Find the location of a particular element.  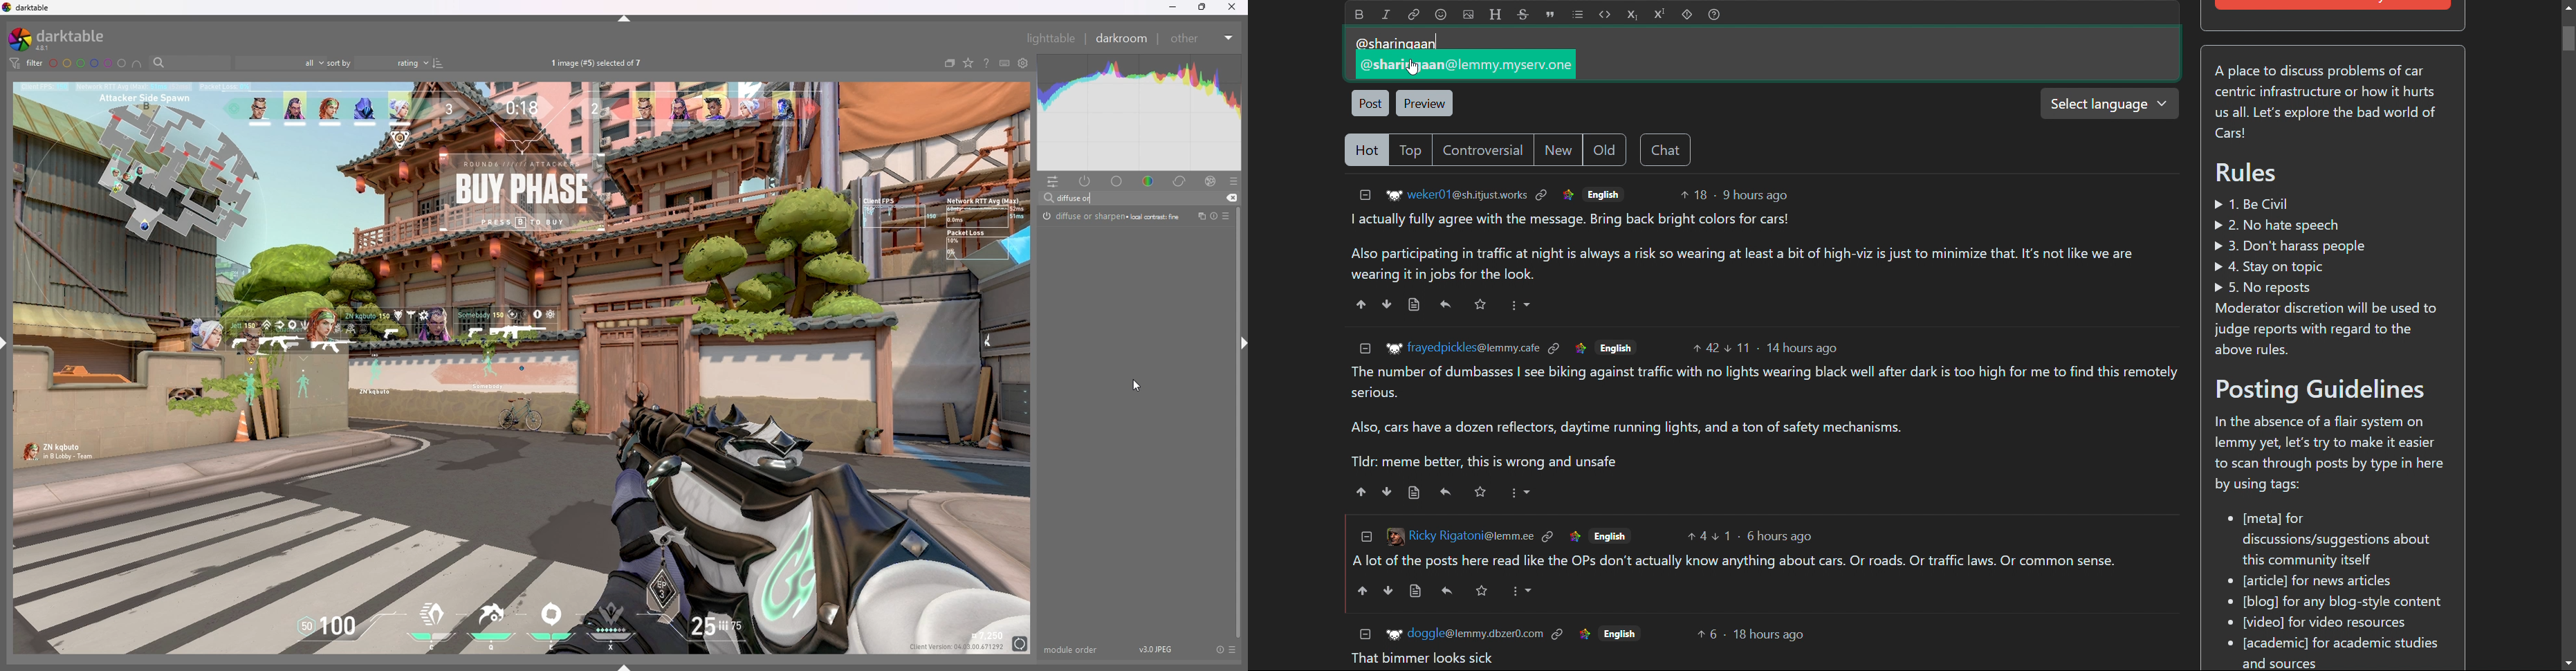

base is located at coordinates (1118, 181).